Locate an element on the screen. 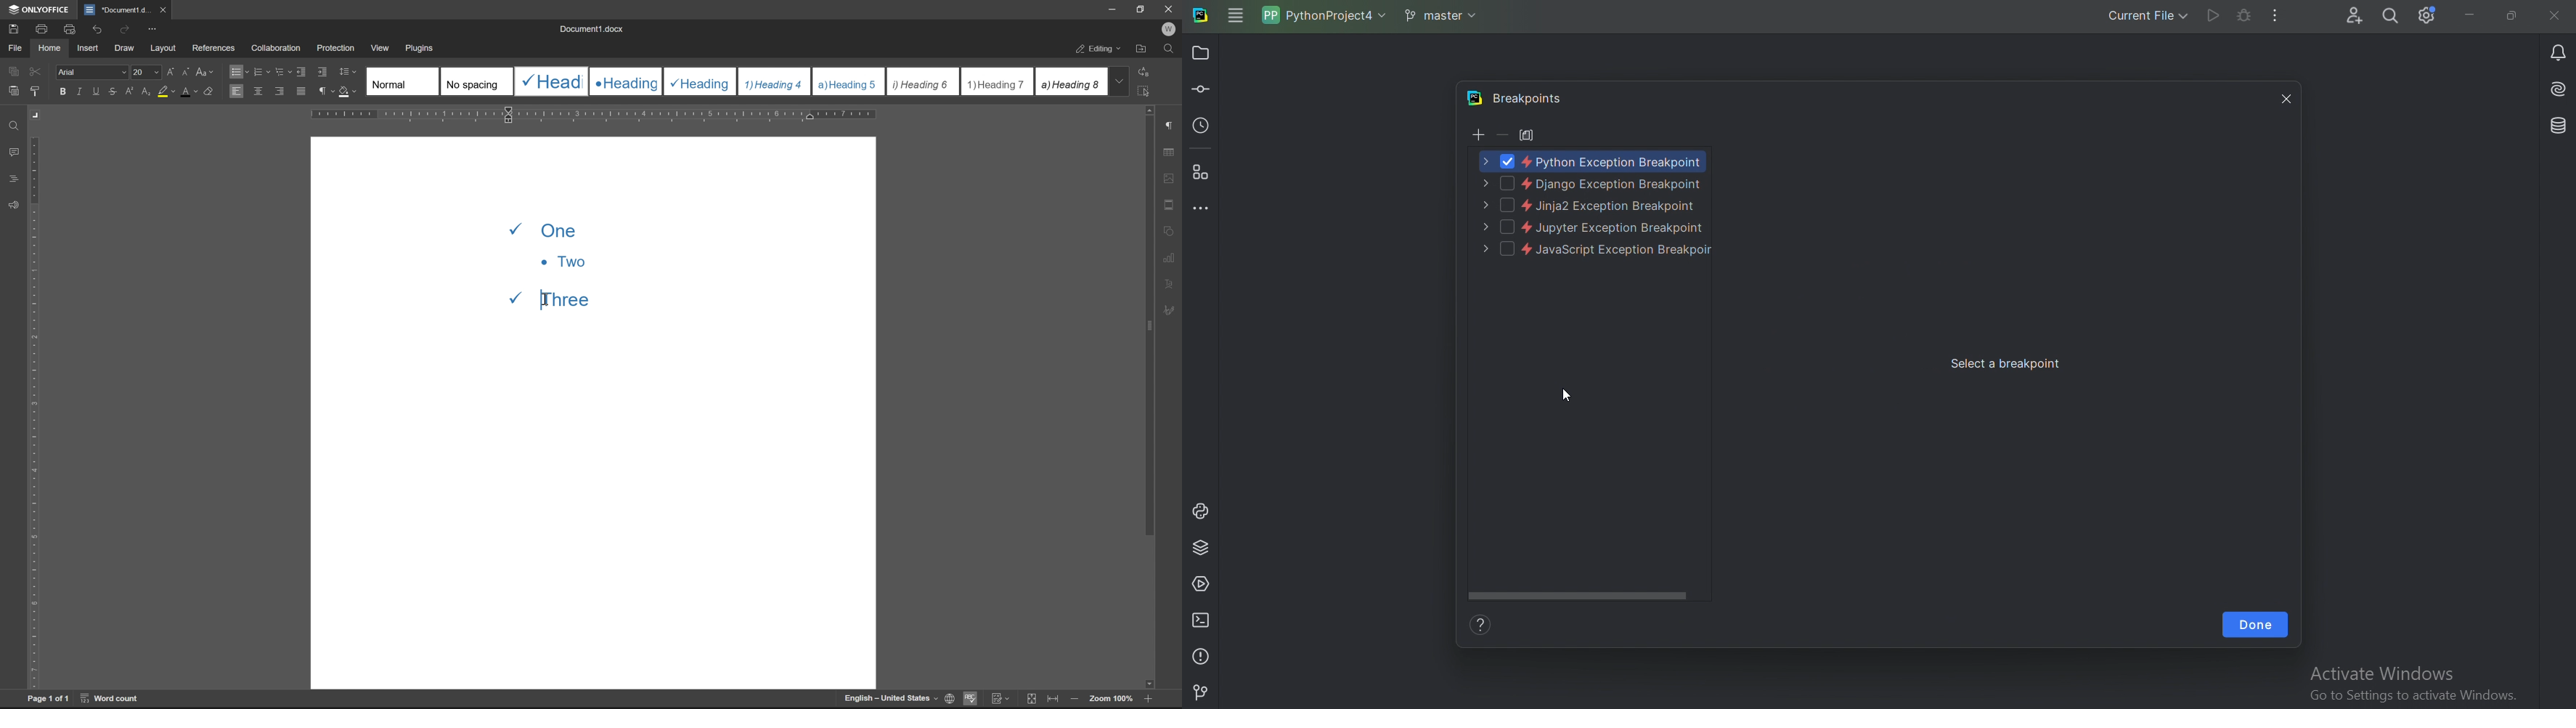 Image resolution: width=2576 pixels, height=728 pixels. collaboration is located at coordinates (279, 48).